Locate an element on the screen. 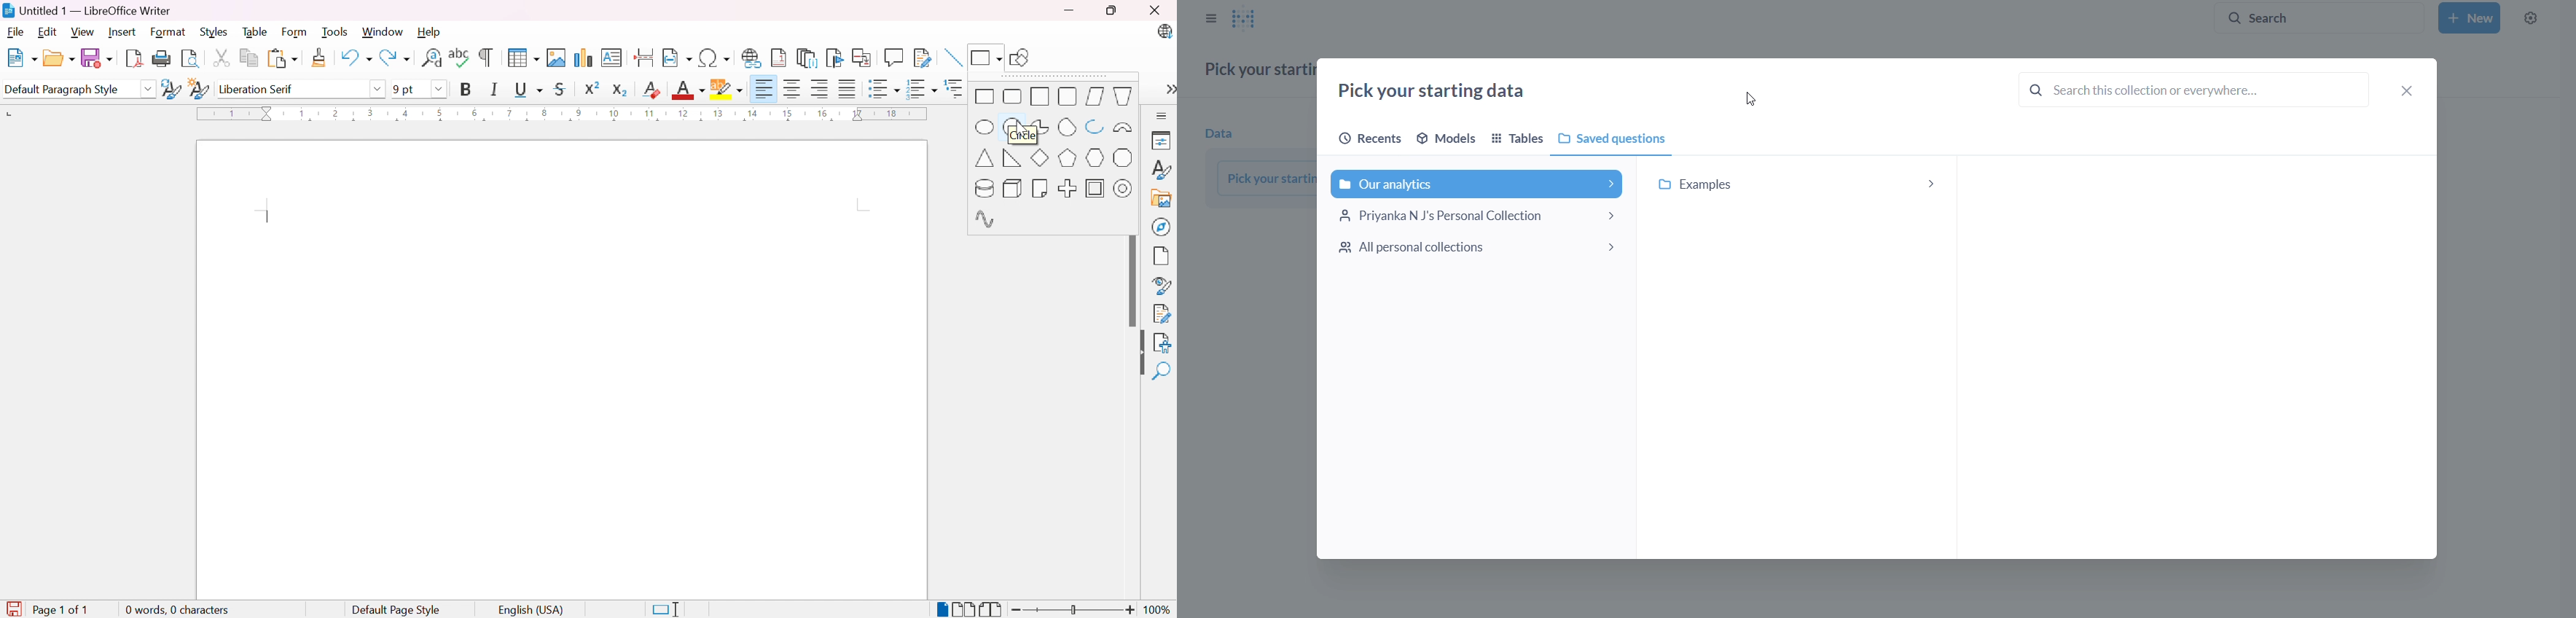 This screenshot has height=644, width=2576. Align left is located at coordinates (765, 90).